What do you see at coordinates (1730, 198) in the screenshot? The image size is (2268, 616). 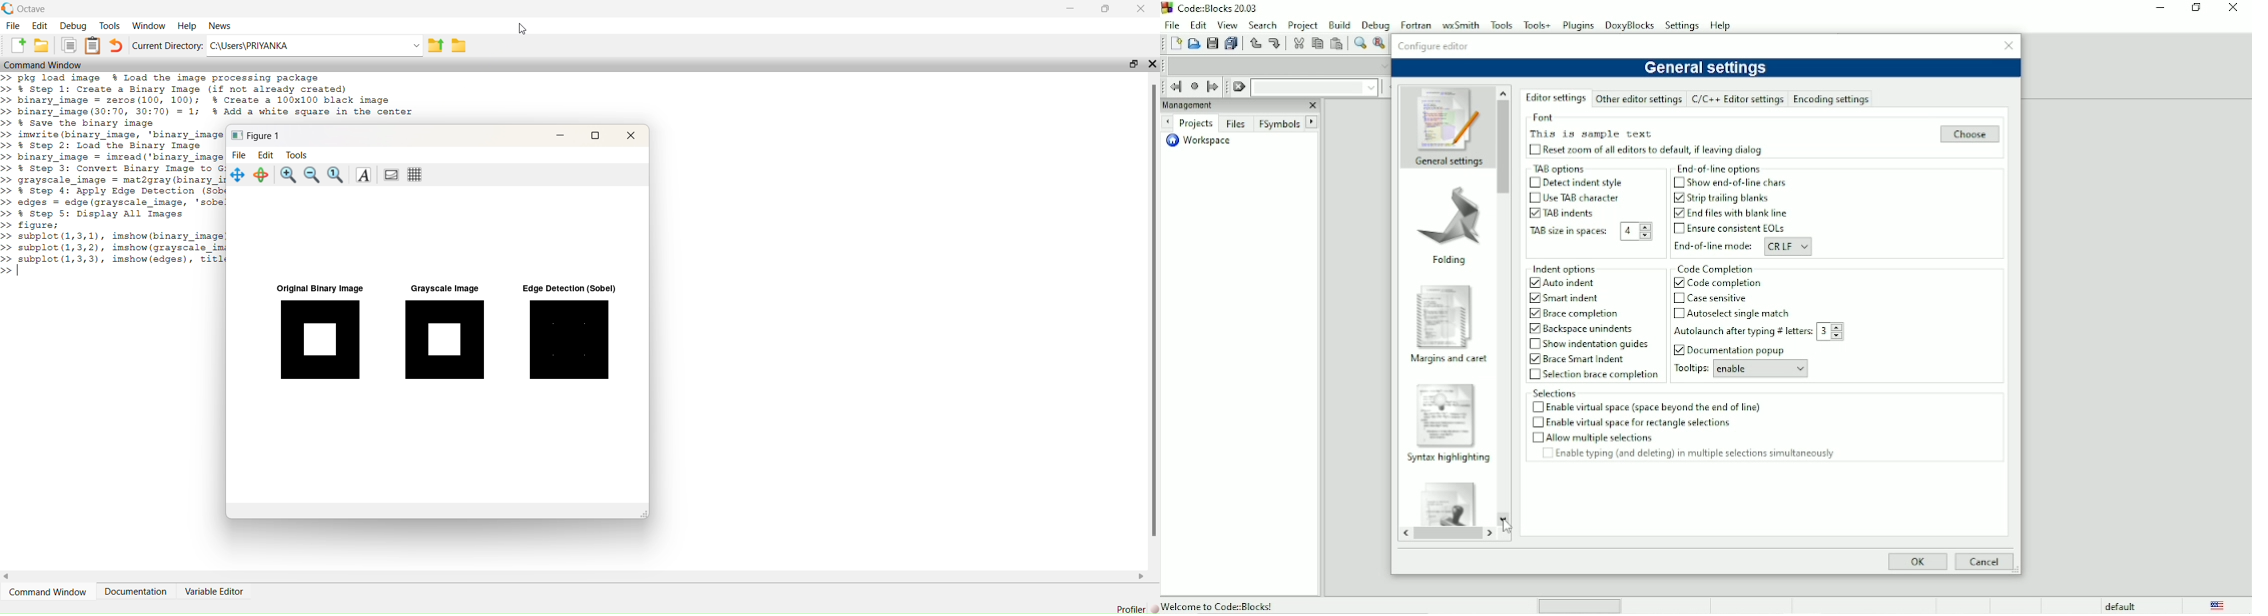 I see `Strip trailing blanks` at bounding box center [1730, 198].